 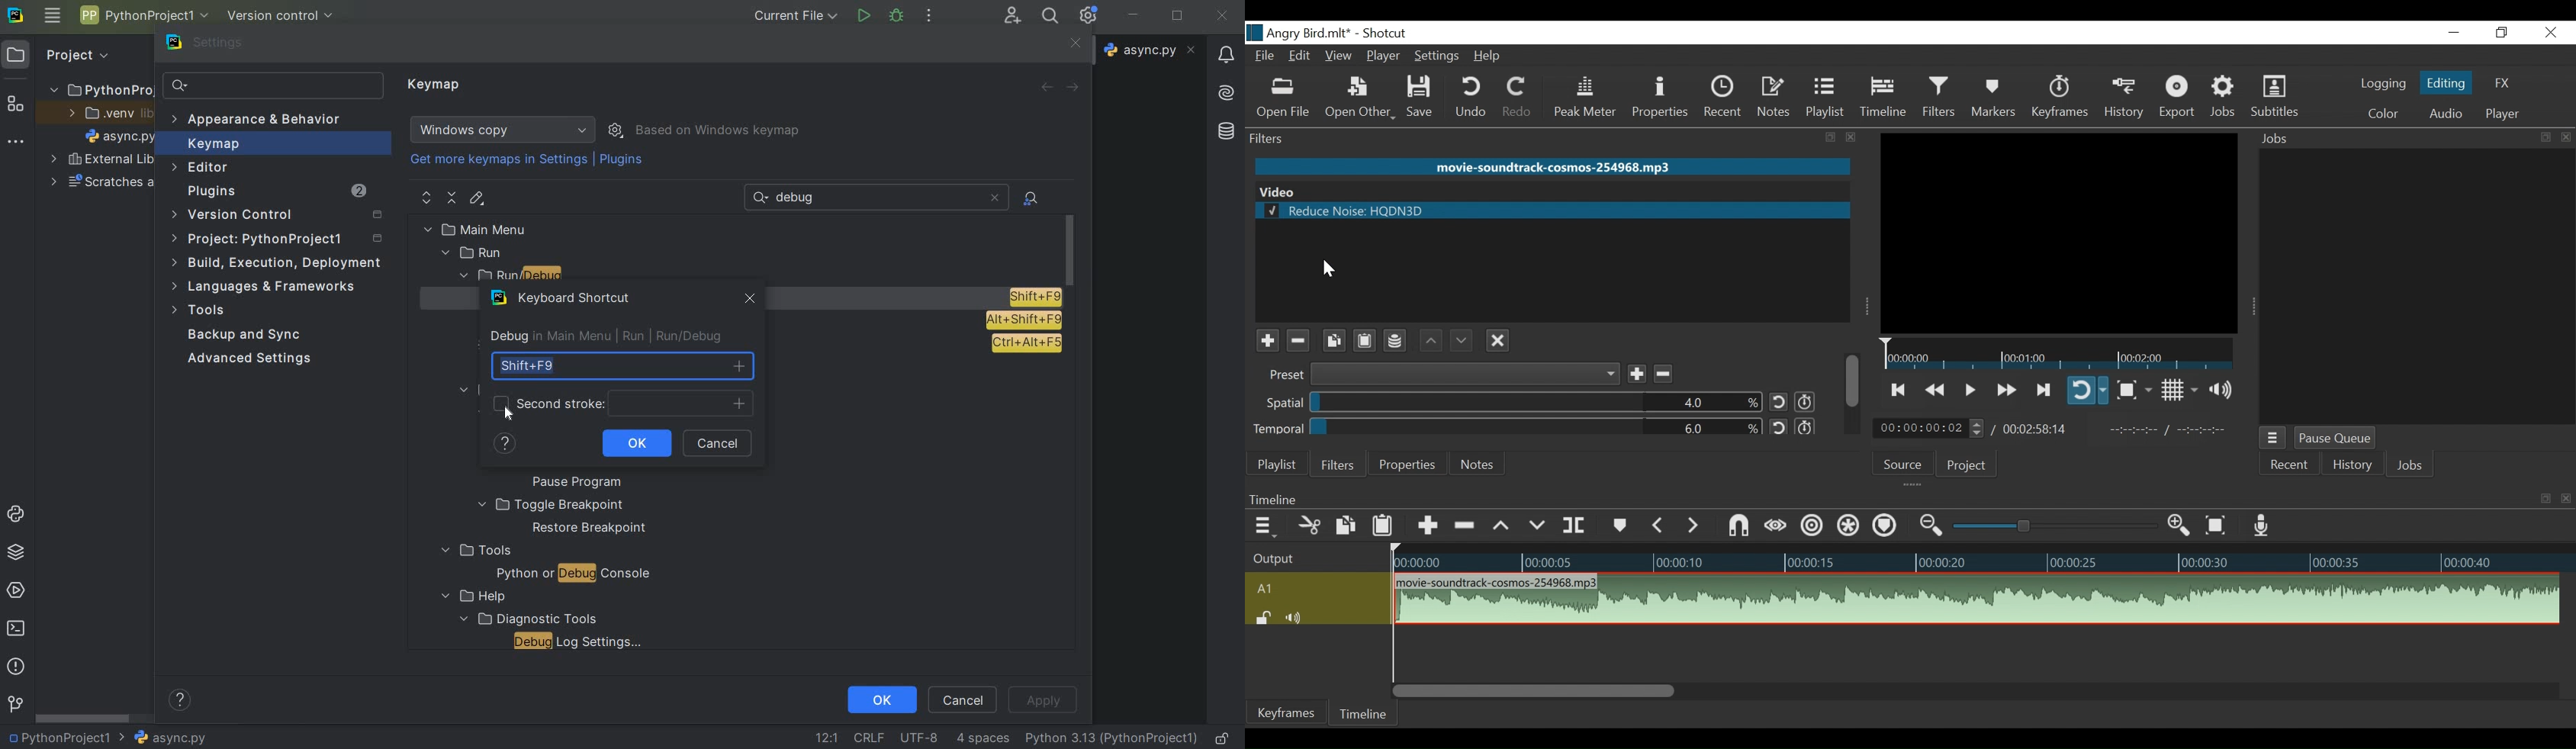 I want to click on File, so click(x=1266, y=58).